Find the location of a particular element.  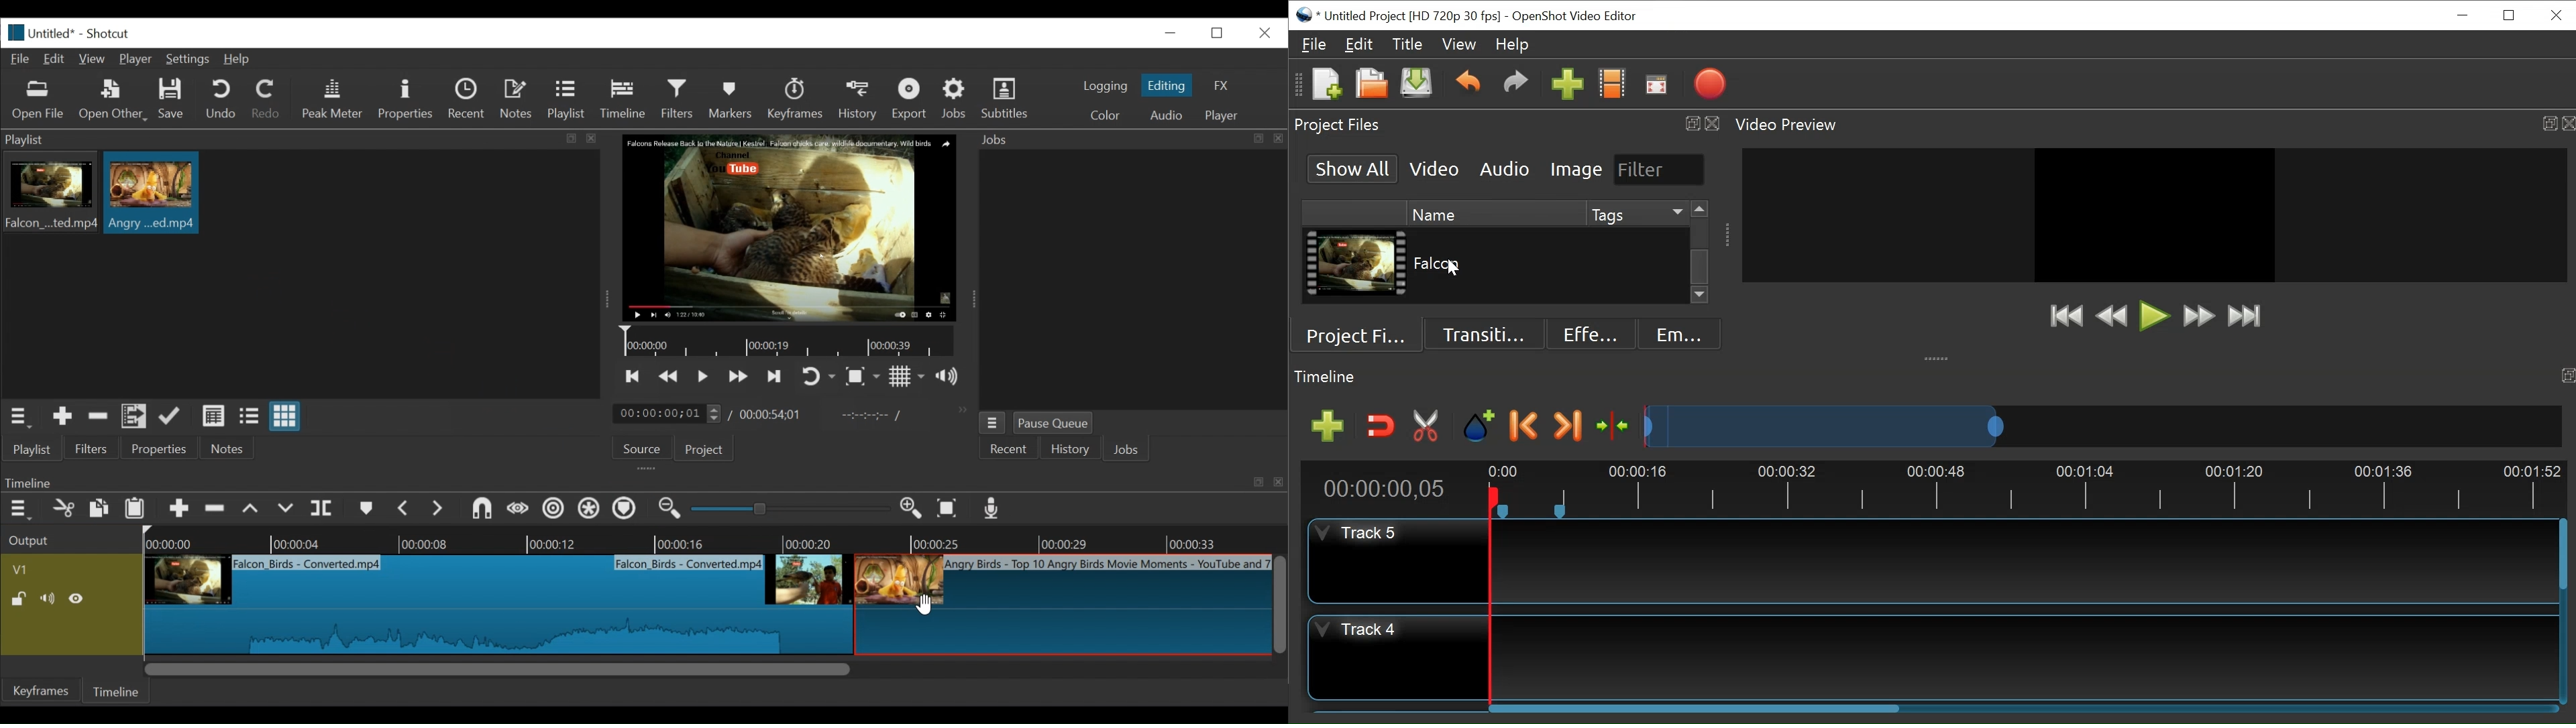

media viewer is located at coordinates (788, 227).